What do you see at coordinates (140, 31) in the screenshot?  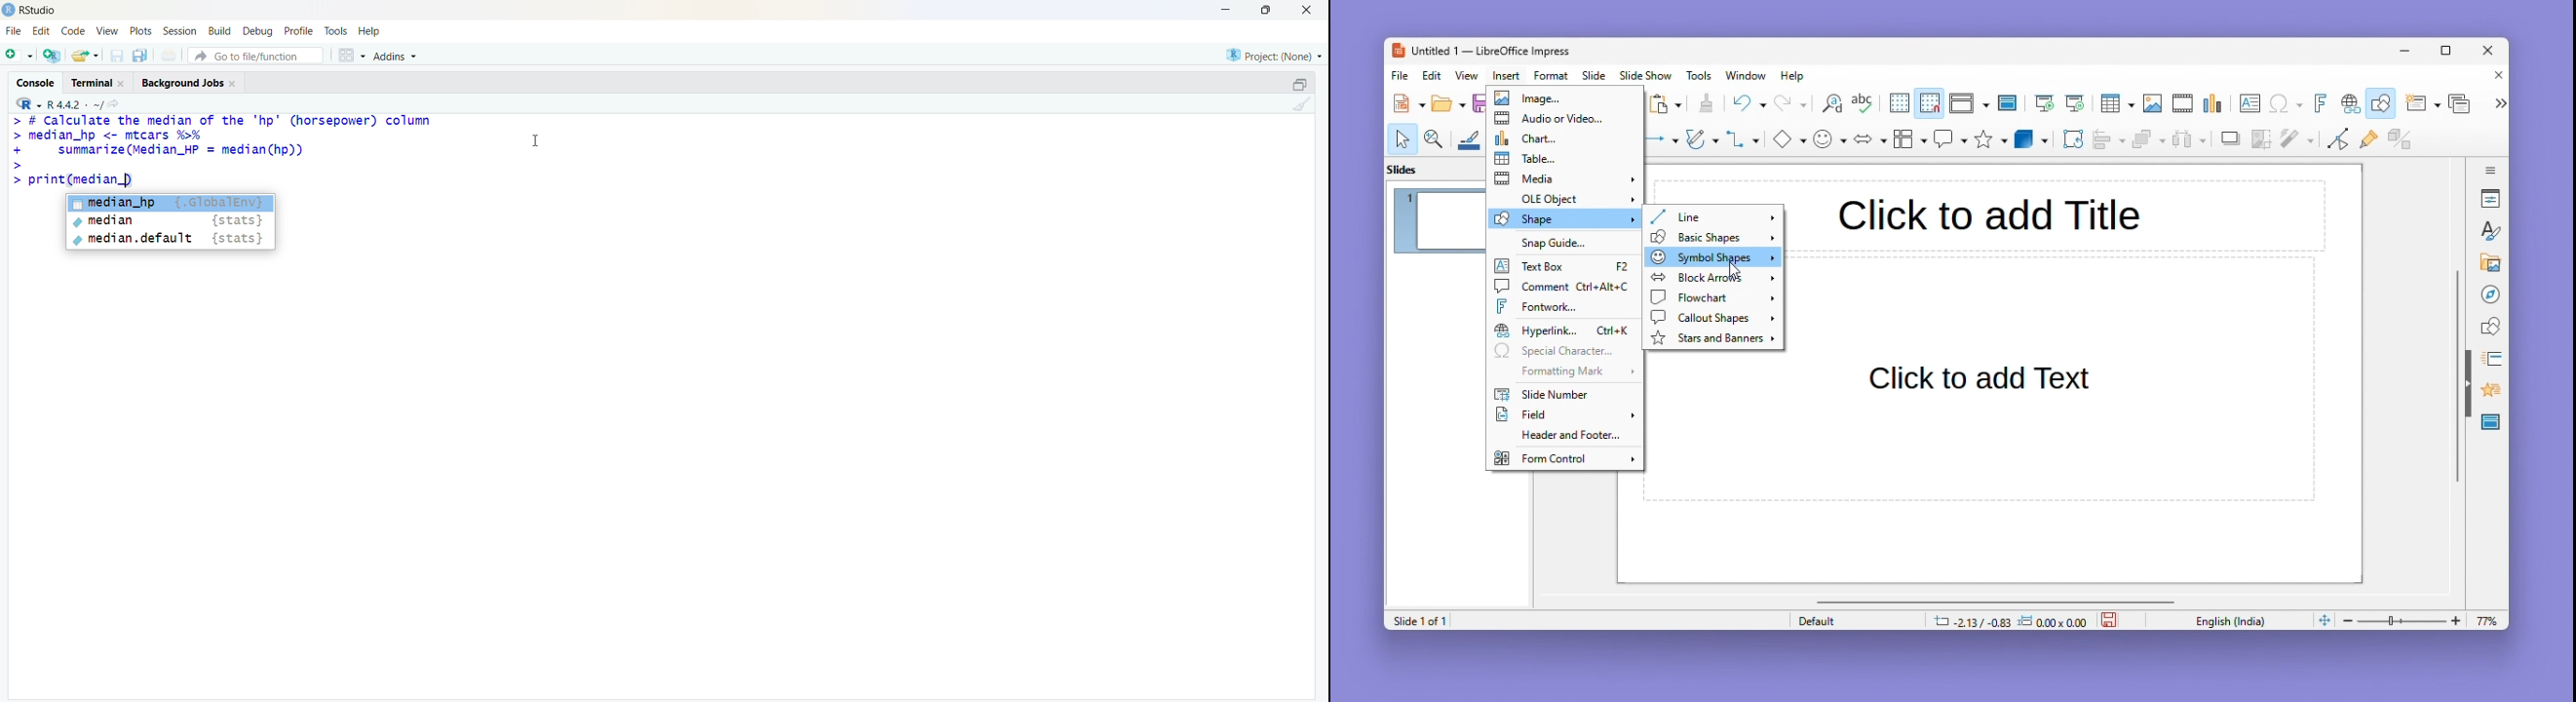 I see `plots` at bounding box center [140, 31].